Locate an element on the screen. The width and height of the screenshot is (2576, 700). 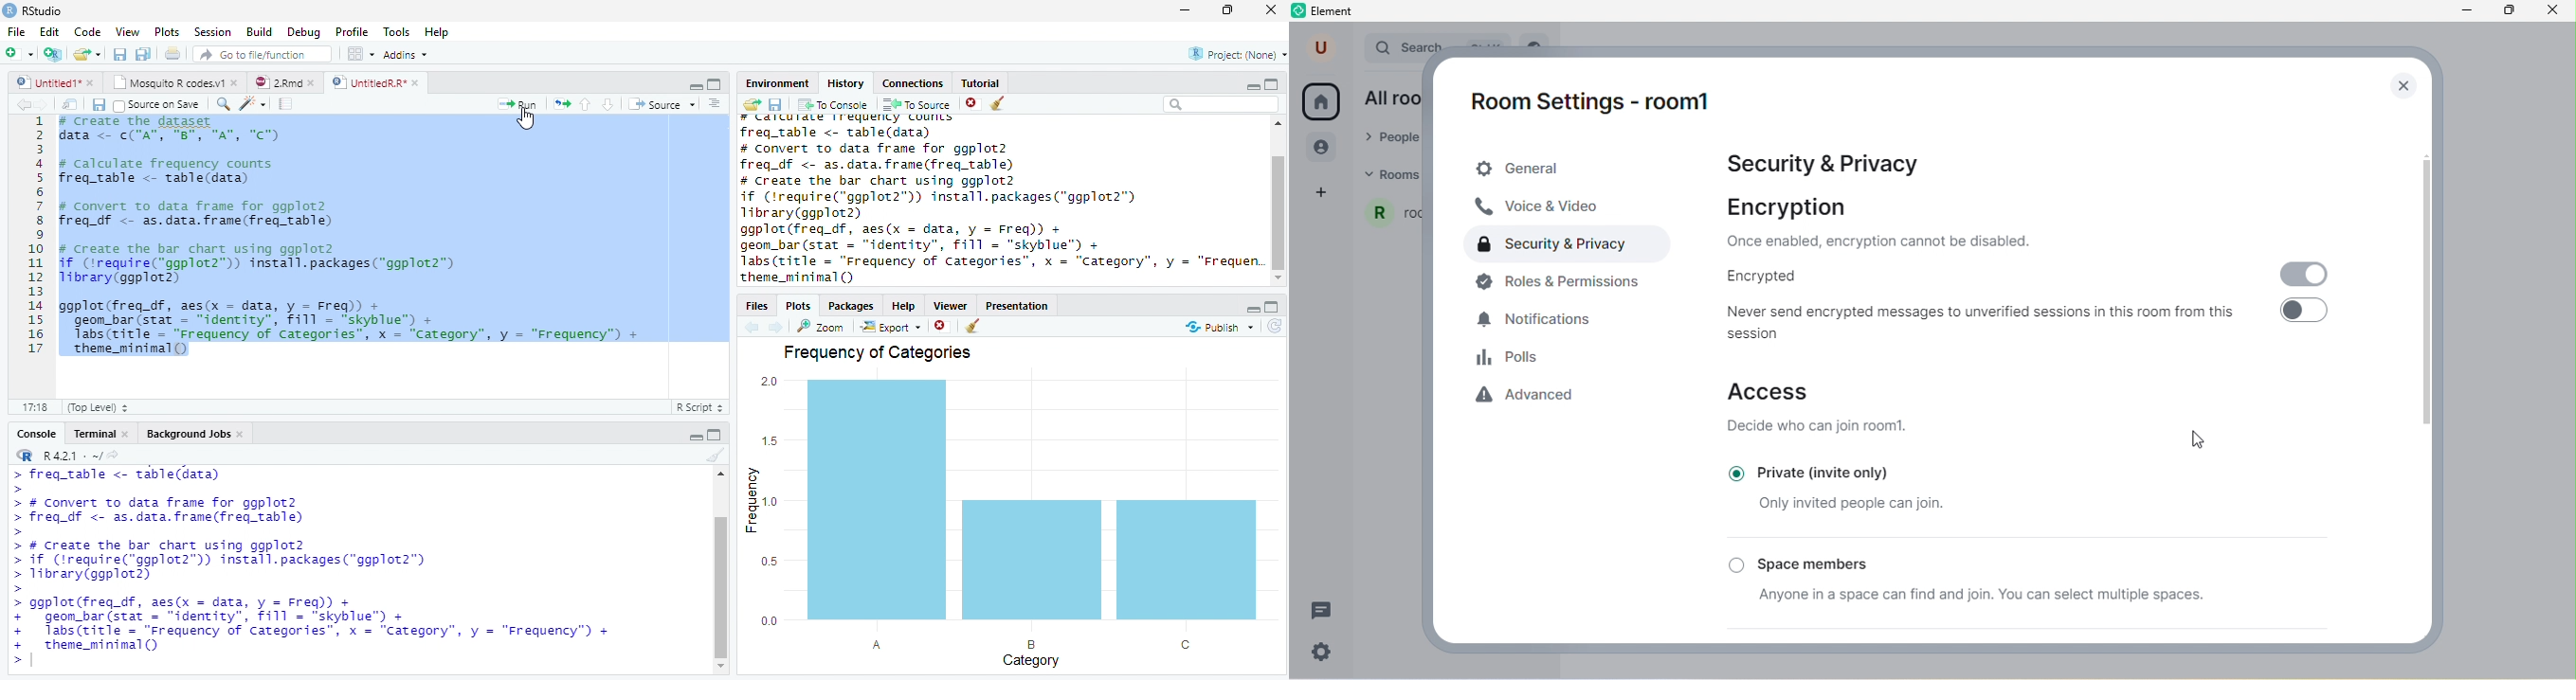
Untitled is located at coordinates (57, 83).